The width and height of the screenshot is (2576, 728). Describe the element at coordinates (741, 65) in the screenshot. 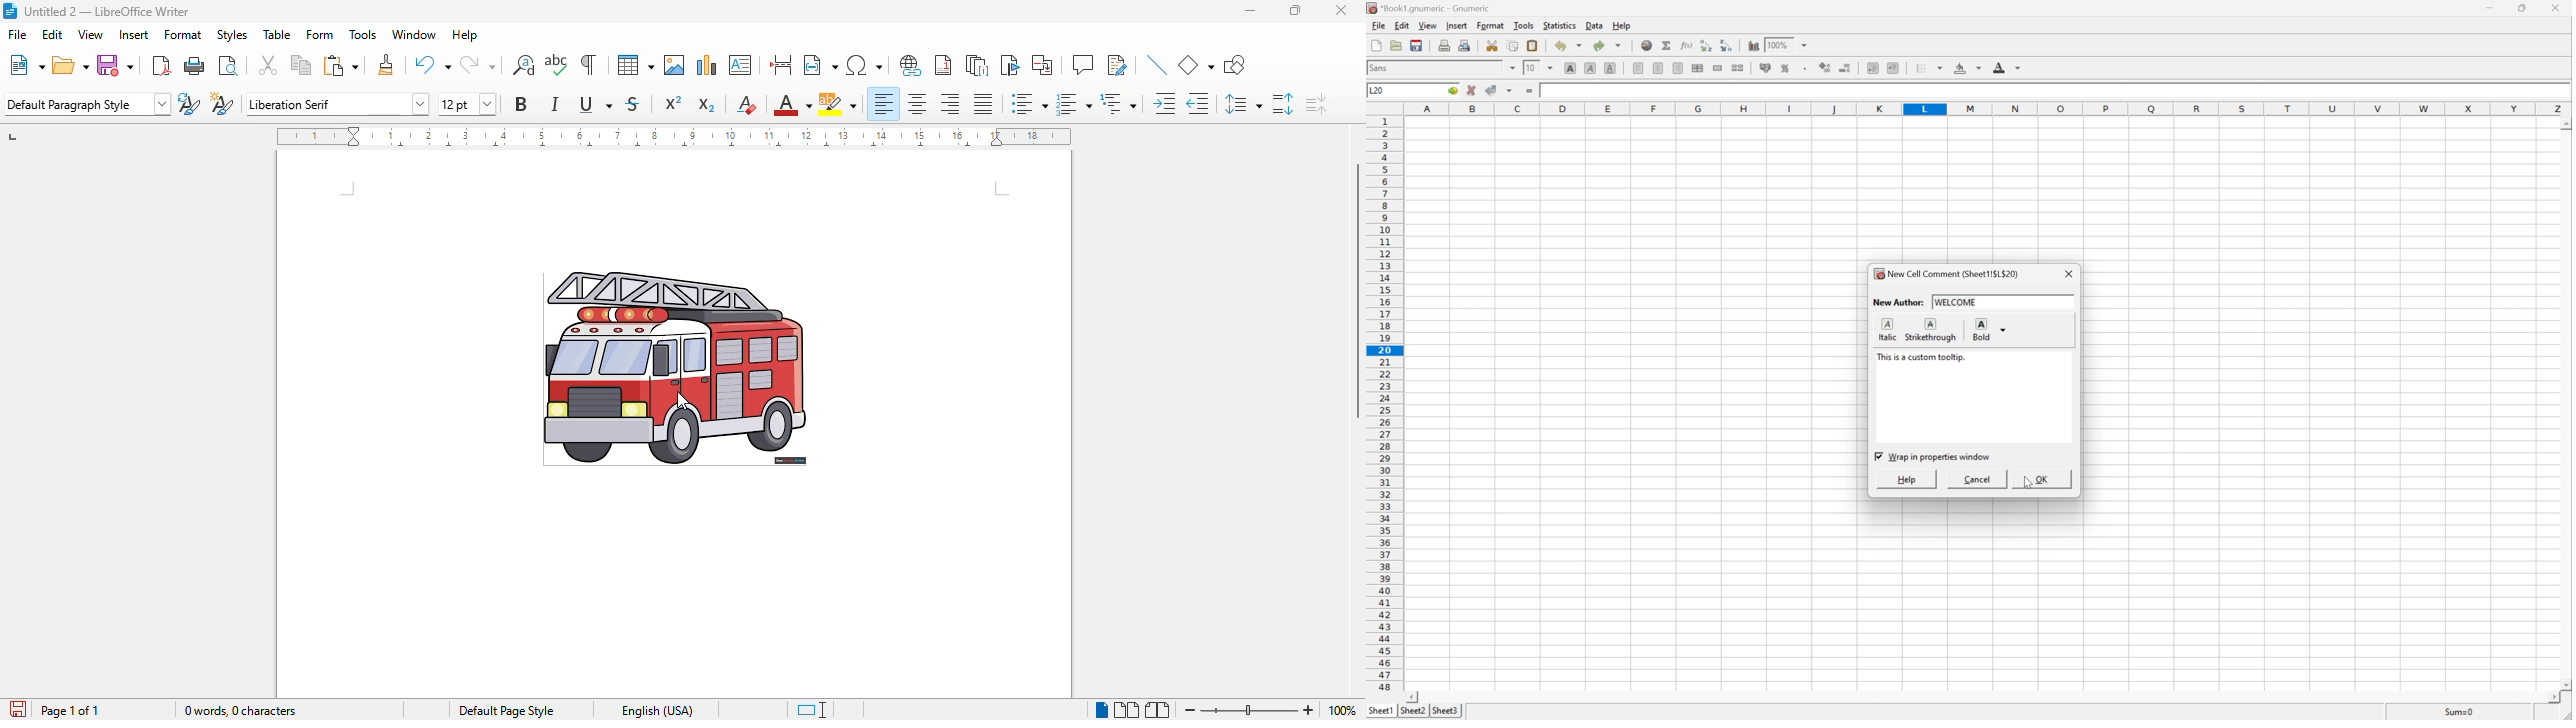

I see `insert text box` at that location.